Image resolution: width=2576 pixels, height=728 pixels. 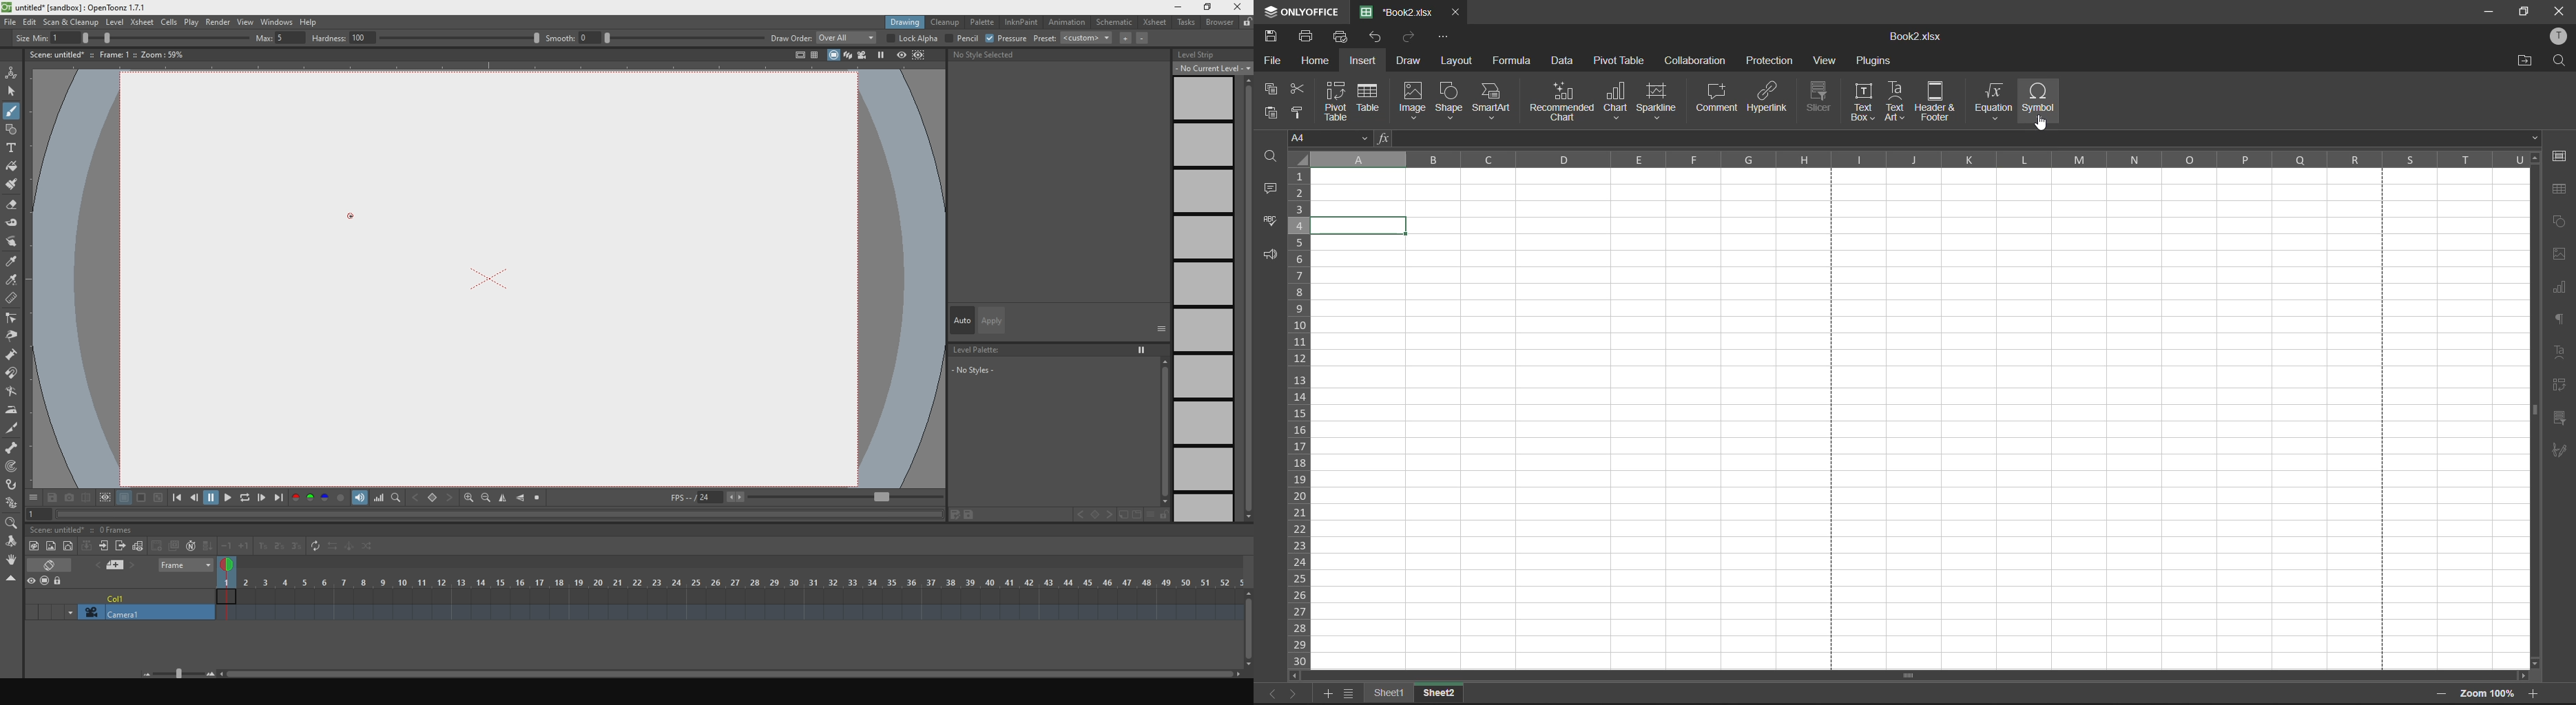 What do you see at coordinates (12, 263) in the screenshot?
I see `style select` at bounding box center [12, 263].